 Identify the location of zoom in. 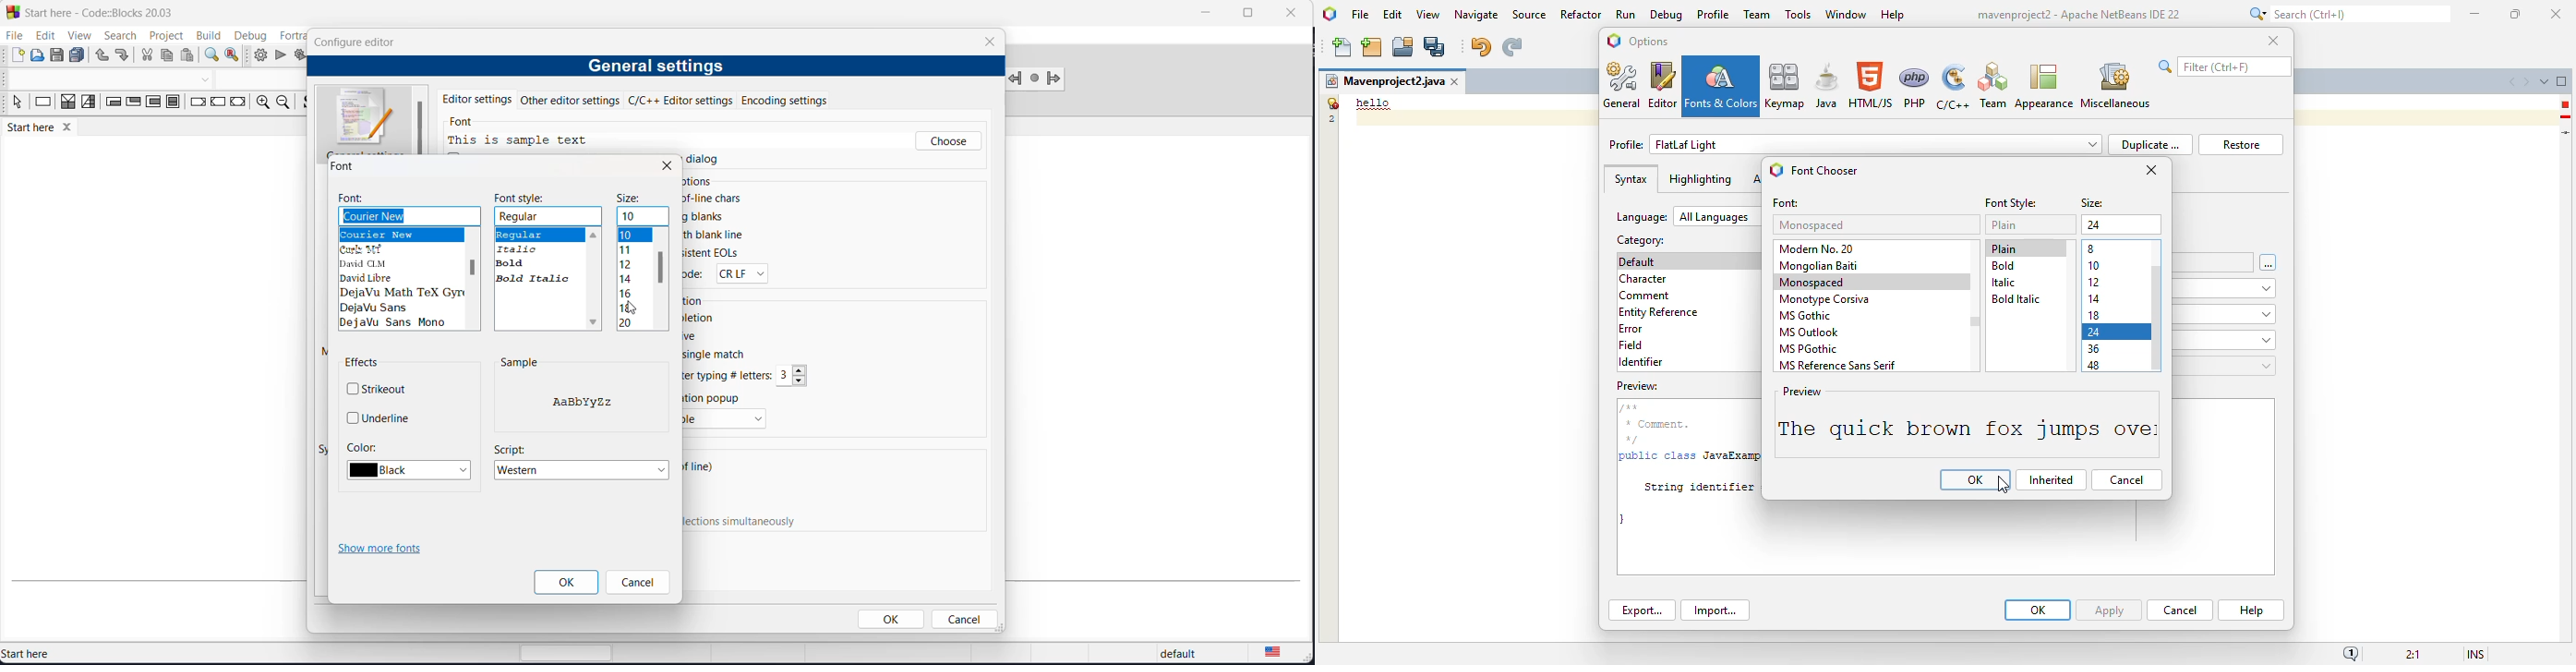
(260, 104).